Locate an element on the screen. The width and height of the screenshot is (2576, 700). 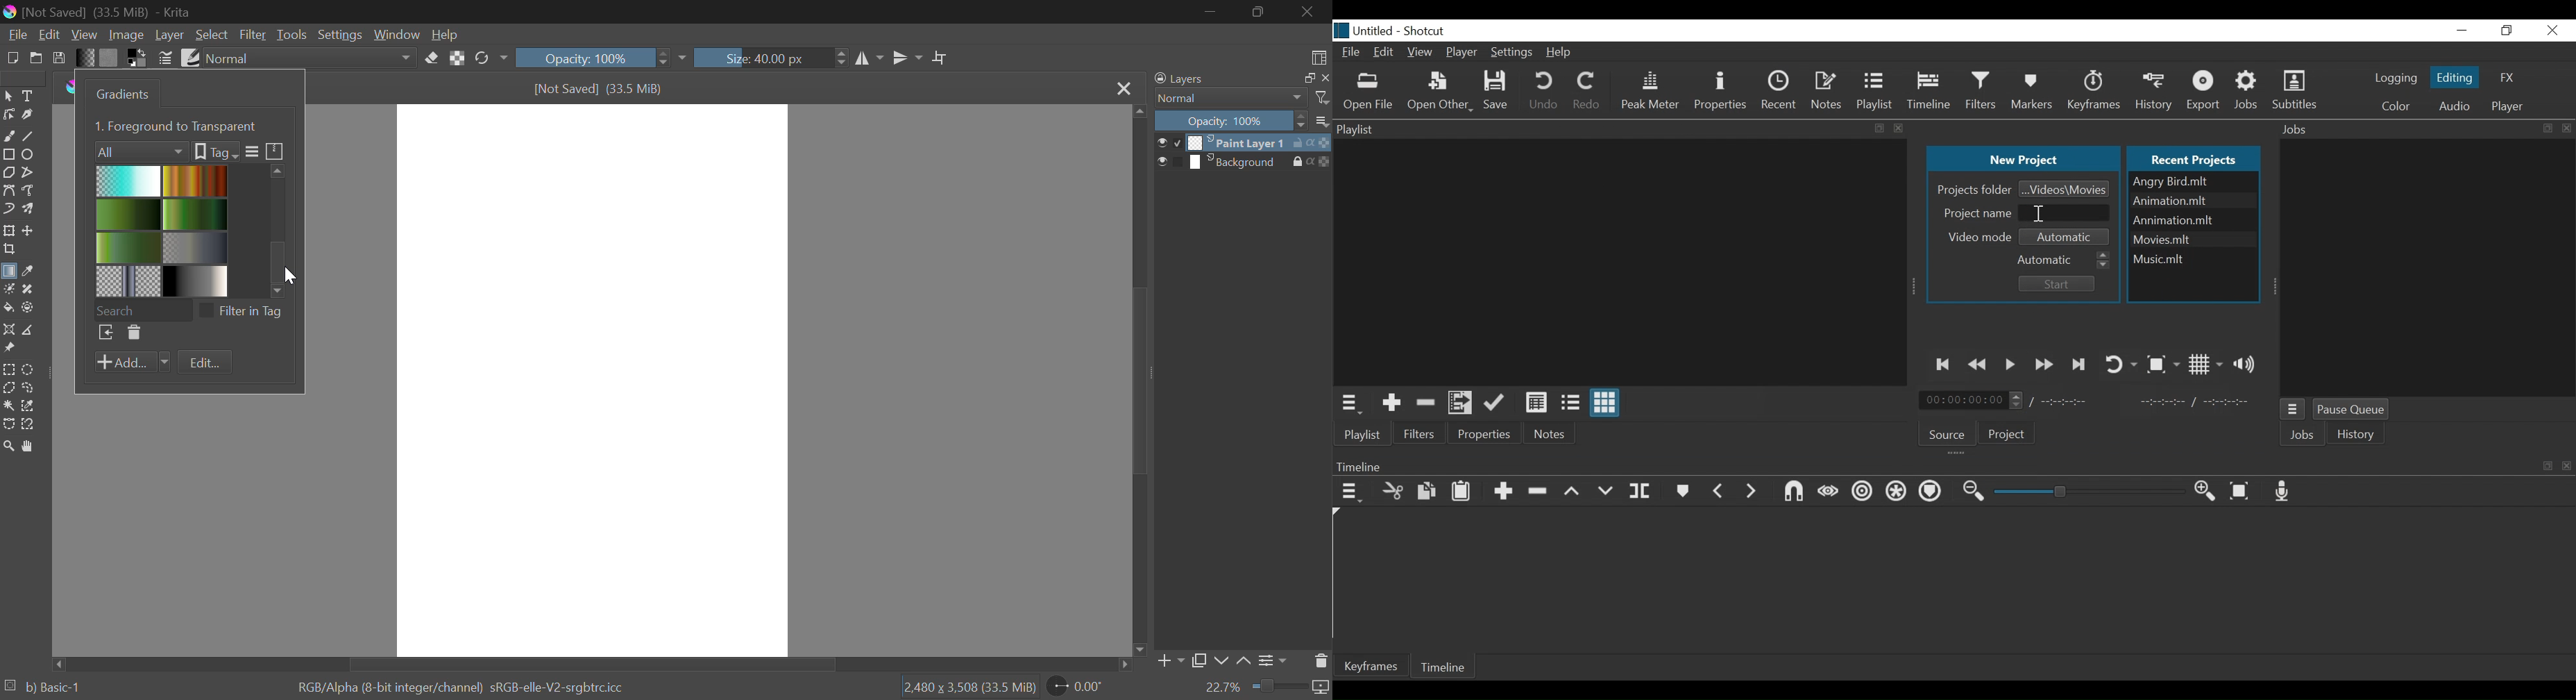
Record audio is located at coordinates (2286, 491).